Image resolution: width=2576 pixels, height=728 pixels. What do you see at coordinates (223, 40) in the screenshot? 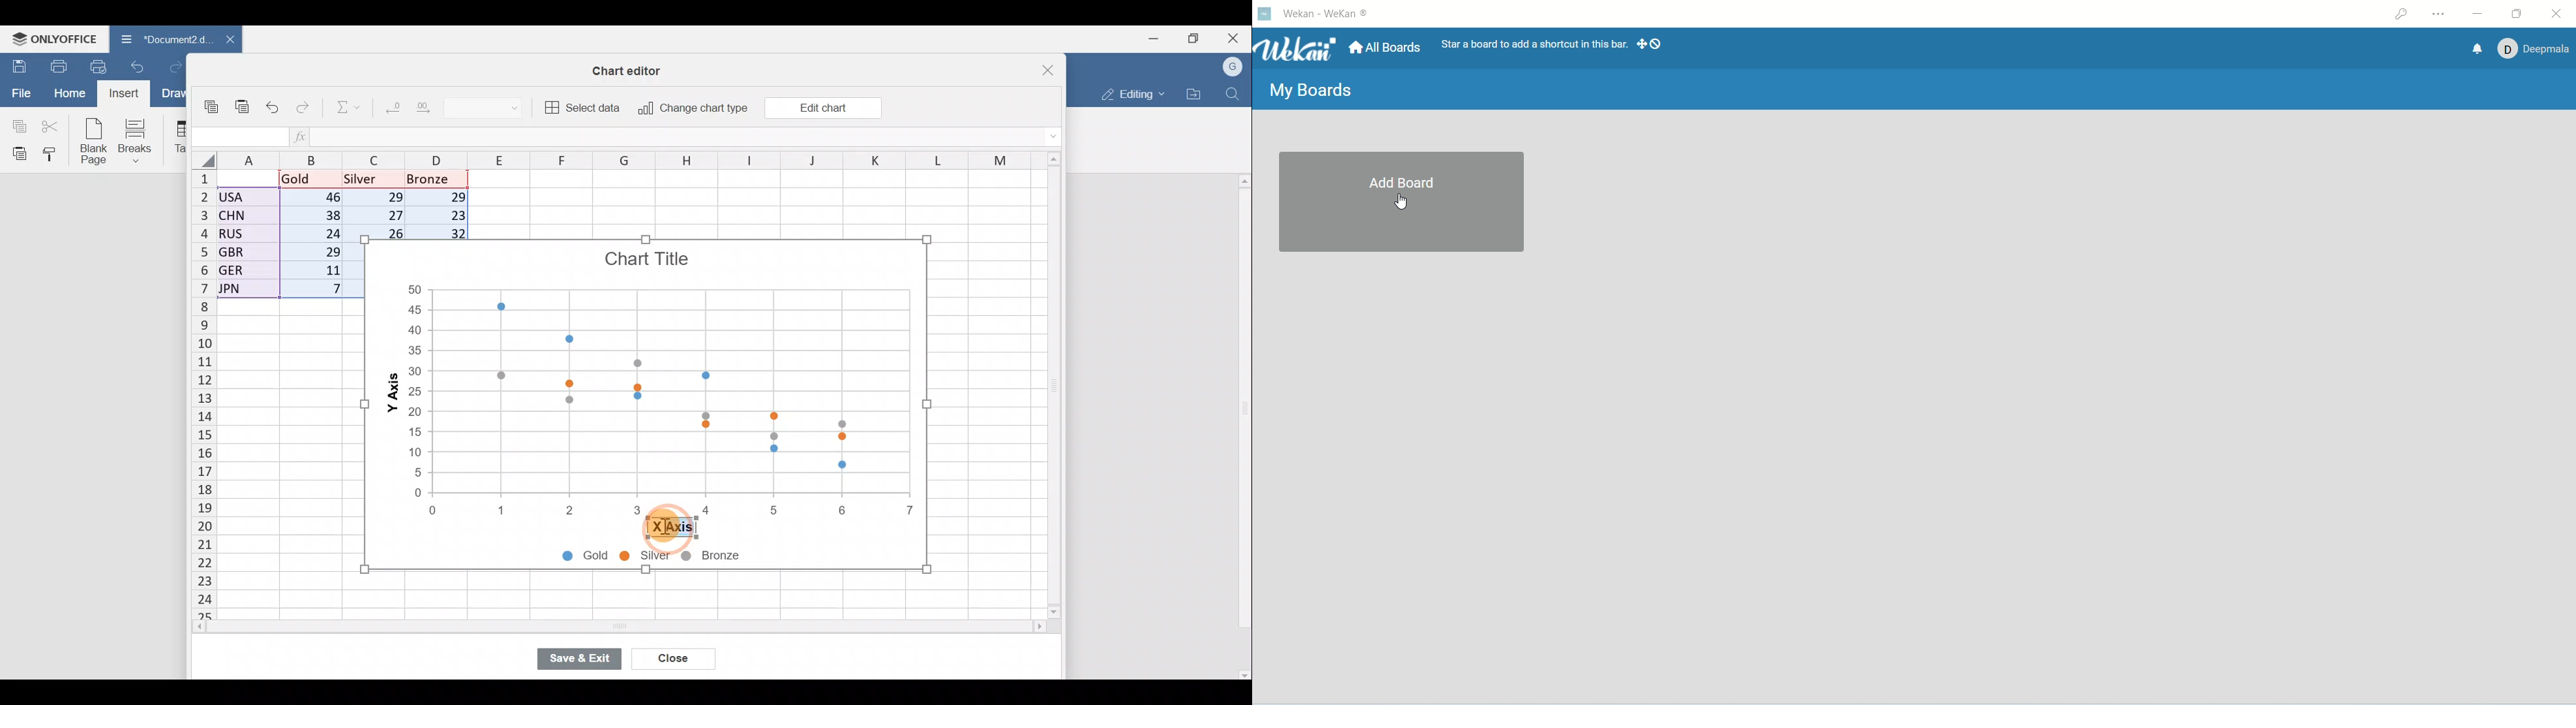
I see `Close document` at bounding box center [223, 40].